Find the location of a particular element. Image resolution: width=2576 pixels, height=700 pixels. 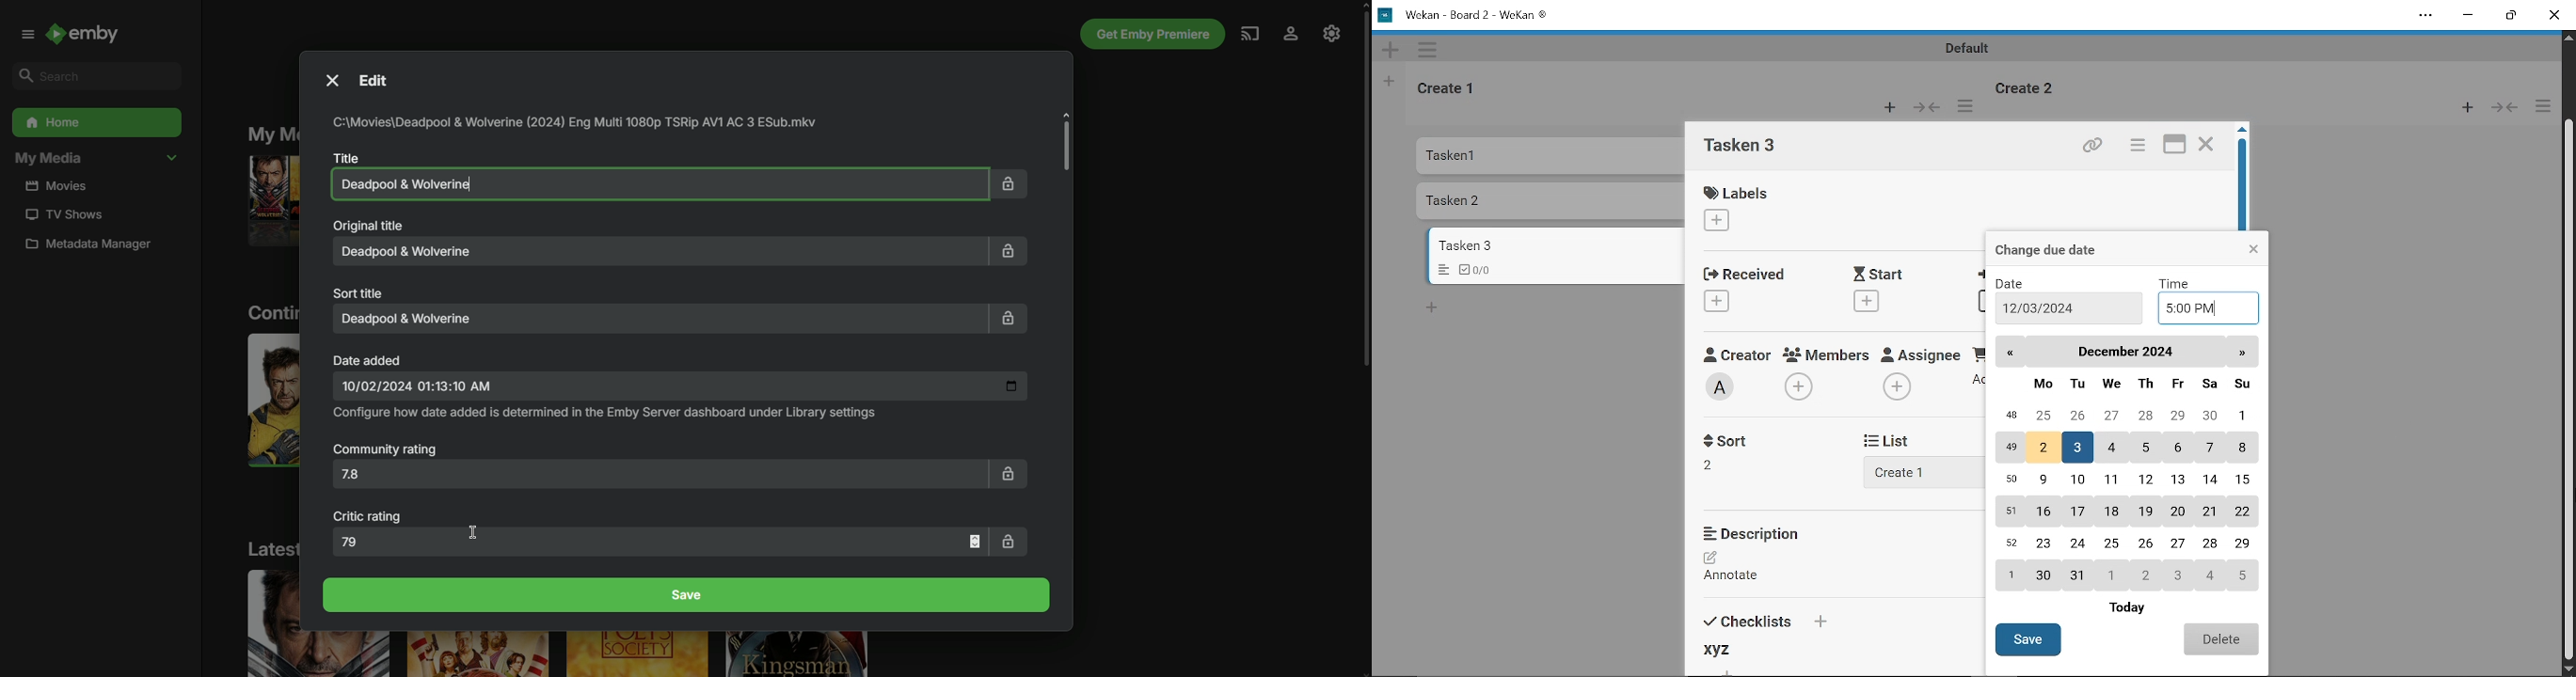

Creator  is located at coordinates (1723, 387).